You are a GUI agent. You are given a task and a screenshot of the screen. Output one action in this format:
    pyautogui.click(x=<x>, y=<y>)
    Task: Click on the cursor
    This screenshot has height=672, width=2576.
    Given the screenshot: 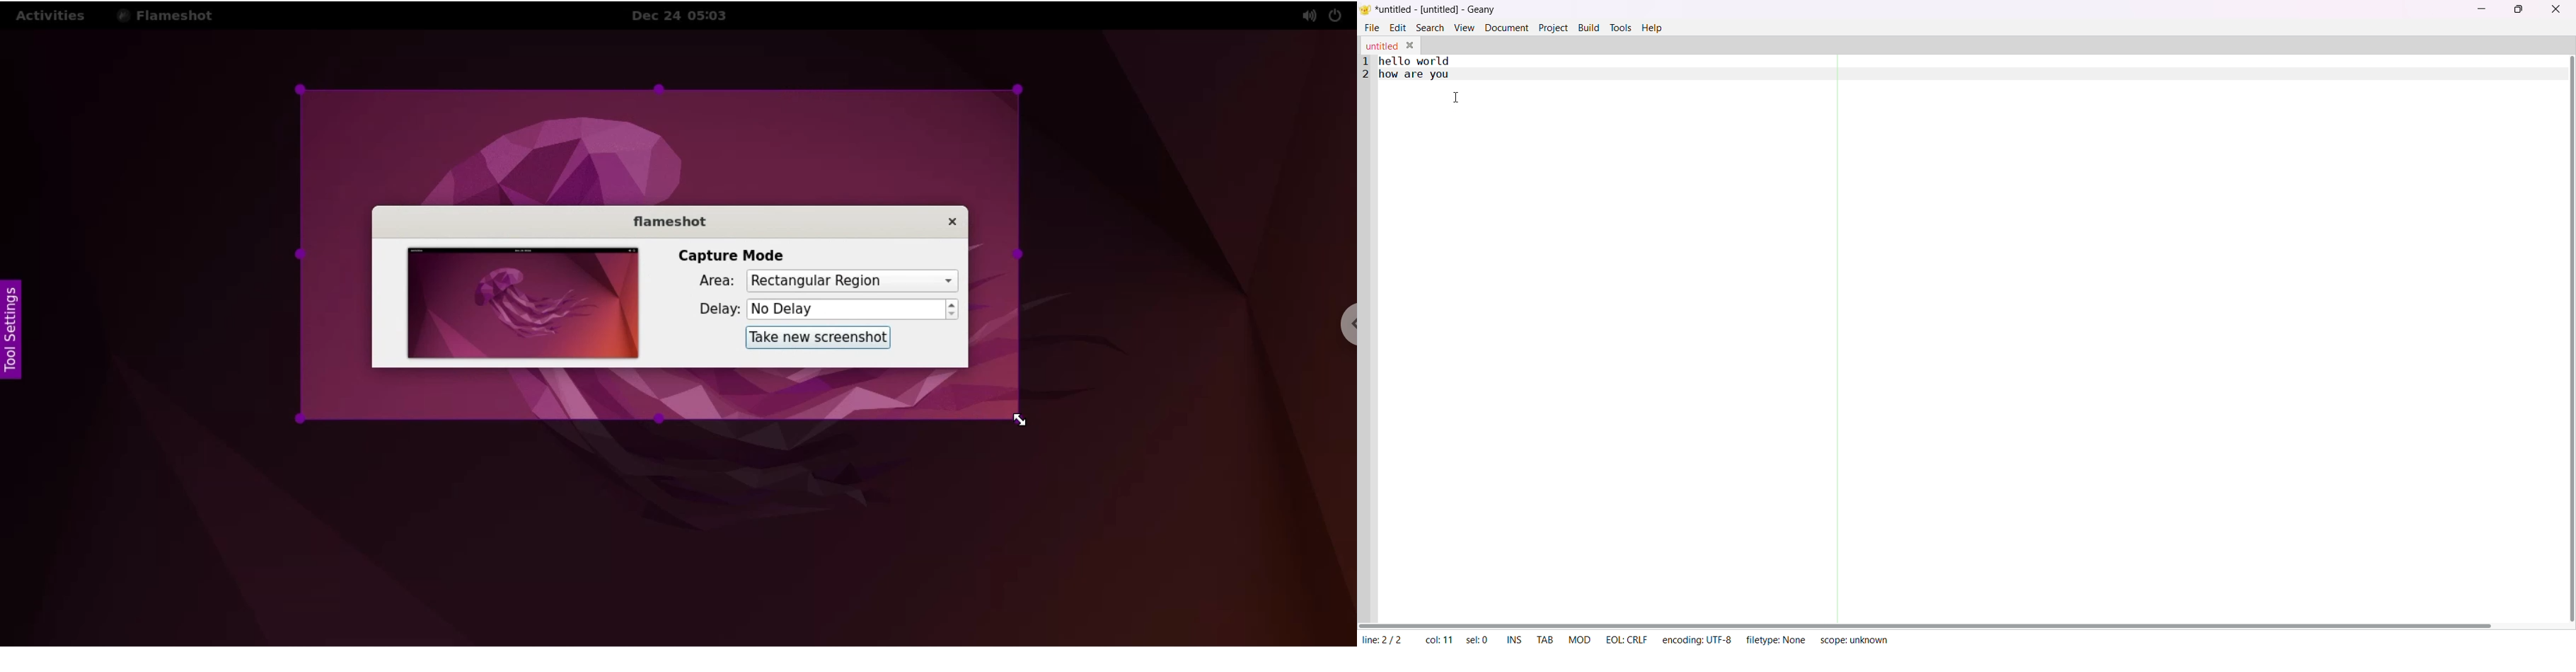 What is the action you would take?
    pyautogui.click(x=1019, y=423)
    